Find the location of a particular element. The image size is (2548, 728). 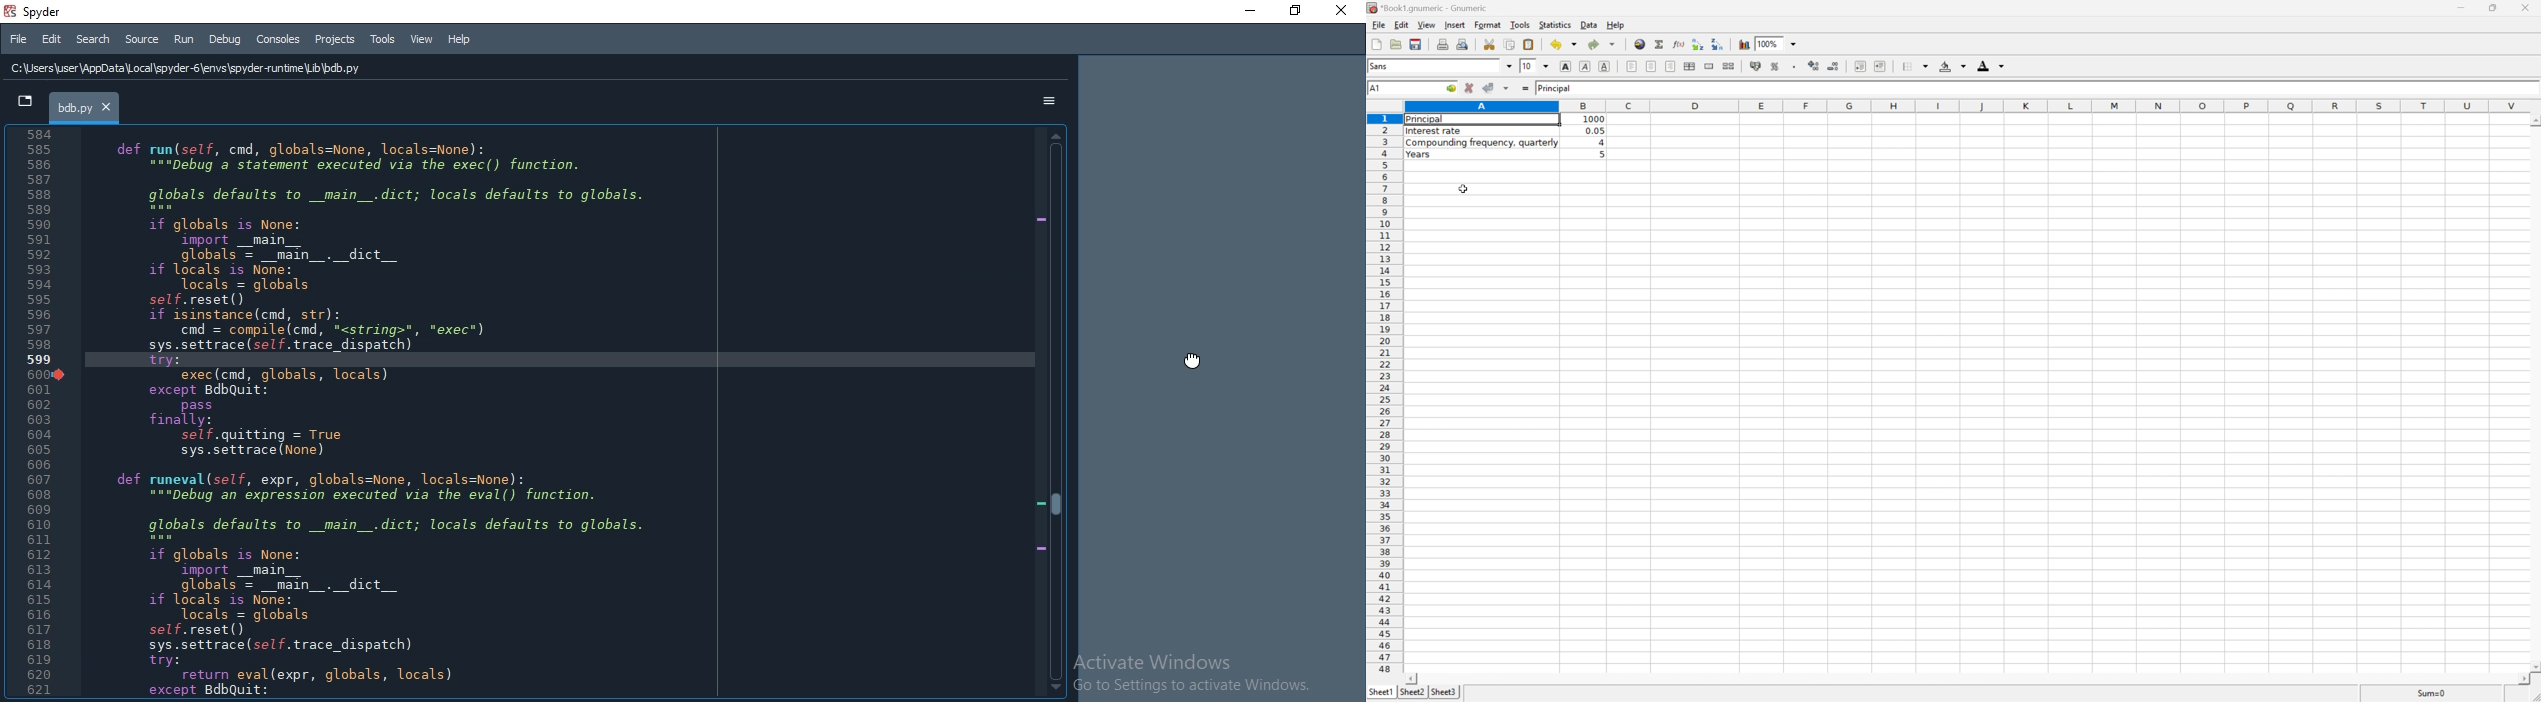

underline is located at coordinates (1605, 66).